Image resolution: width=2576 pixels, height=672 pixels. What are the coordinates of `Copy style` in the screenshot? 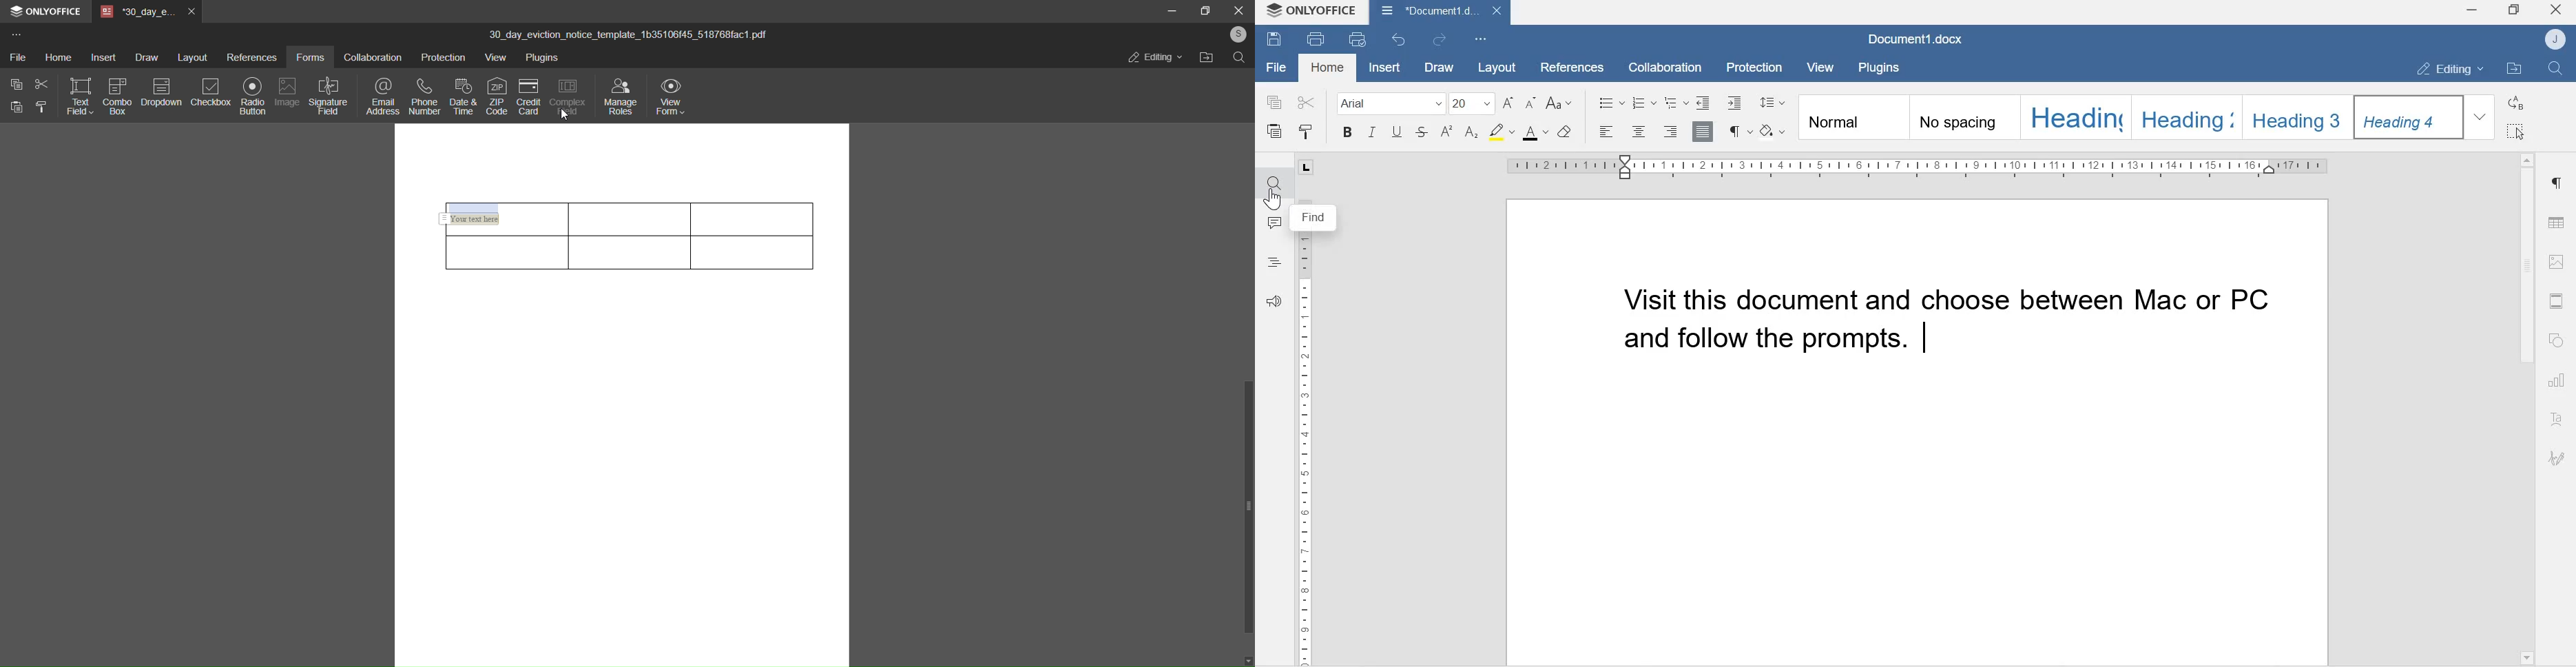 It's located at (1306, 132).